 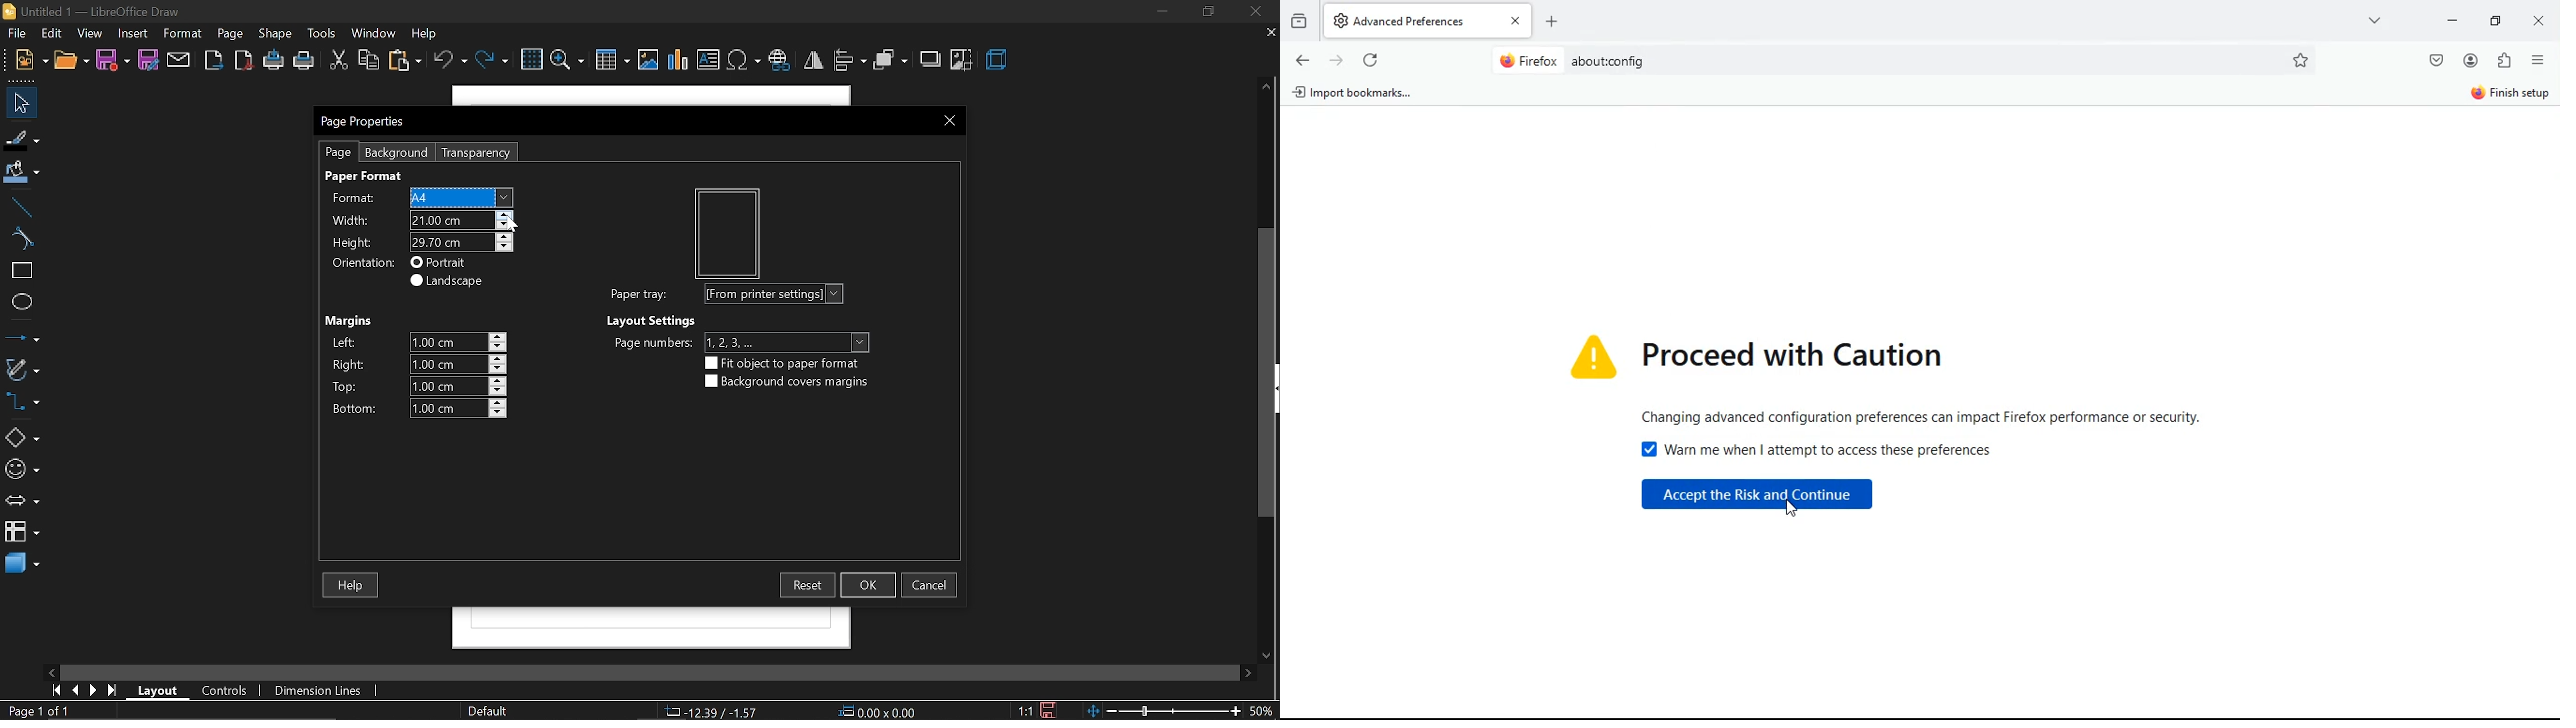 What do you see at coordinates (786, 342) in the screenshot?
I see `1, 2, 3...` at bounding box center [786, 342].